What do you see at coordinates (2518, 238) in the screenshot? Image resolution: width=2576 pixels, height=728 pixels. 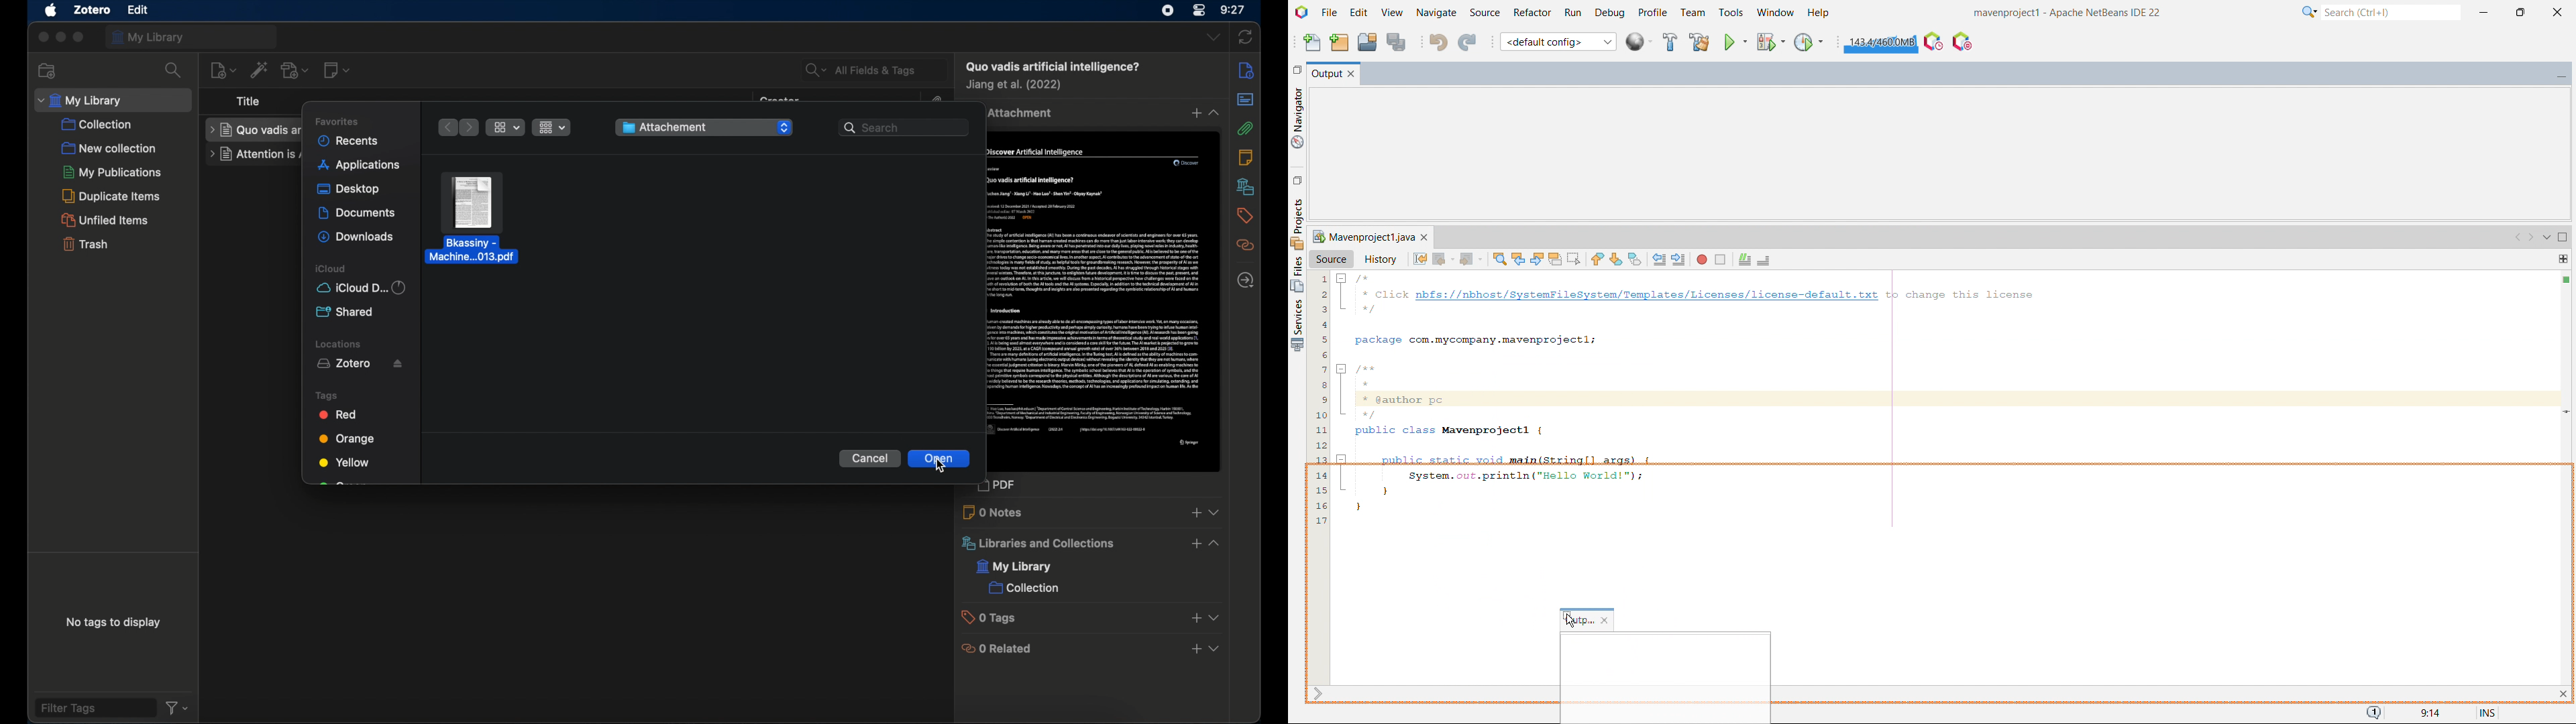 I see `scroll left` at bounding box center [2518, 238].